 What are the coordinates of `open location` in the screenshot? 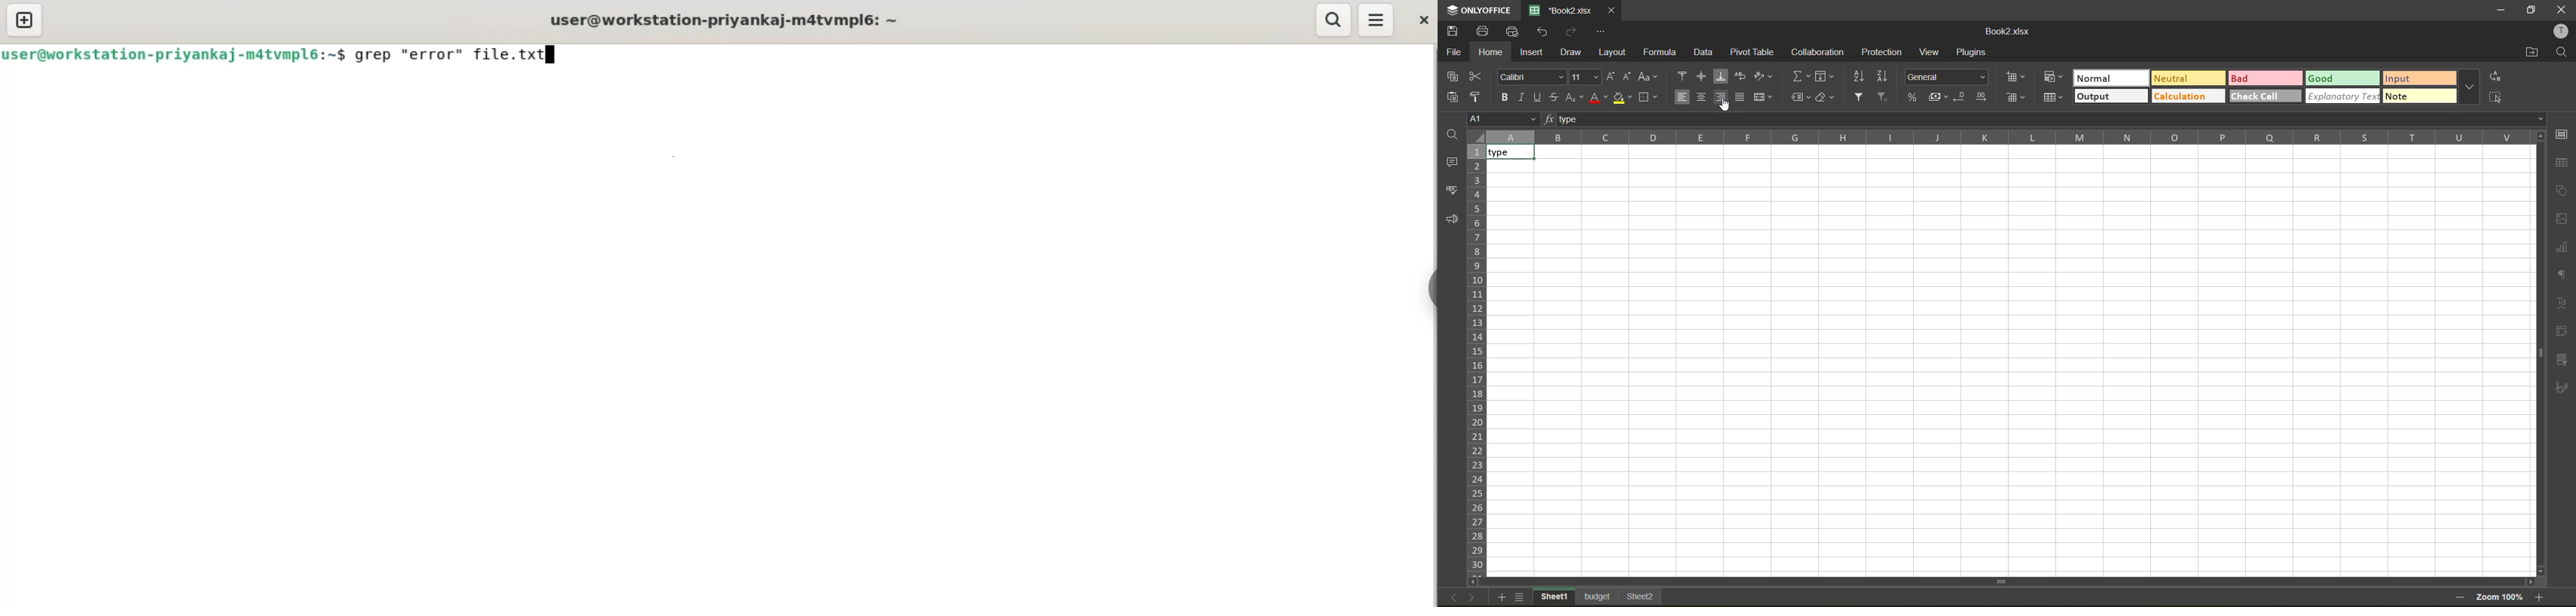 It's located at (2529, 53).